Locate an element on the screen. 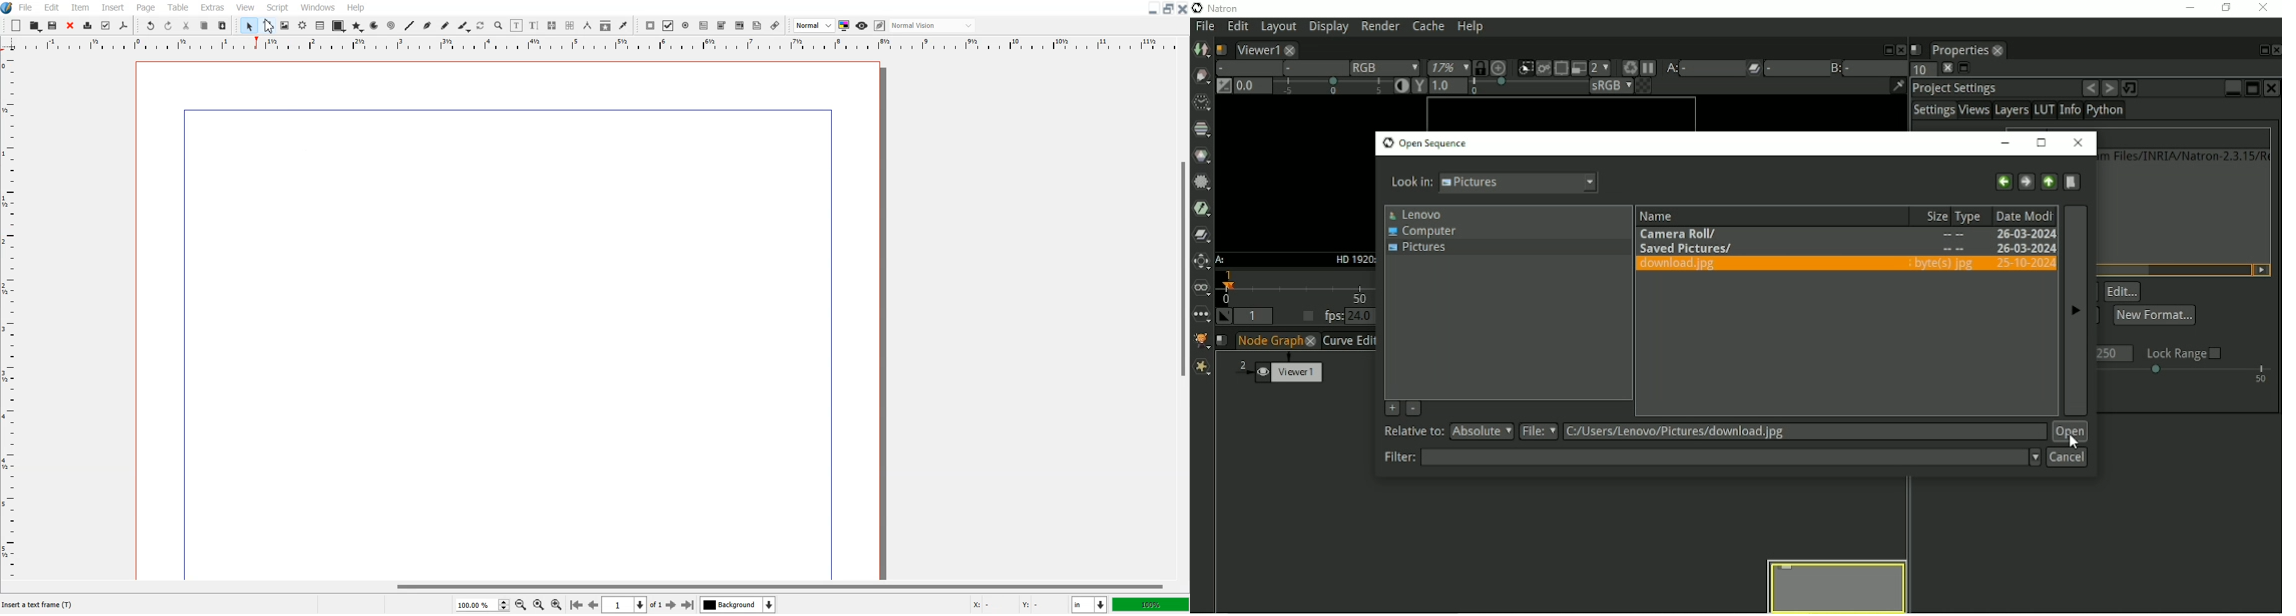  PDF Push button  is located at coordinates (650, 25).